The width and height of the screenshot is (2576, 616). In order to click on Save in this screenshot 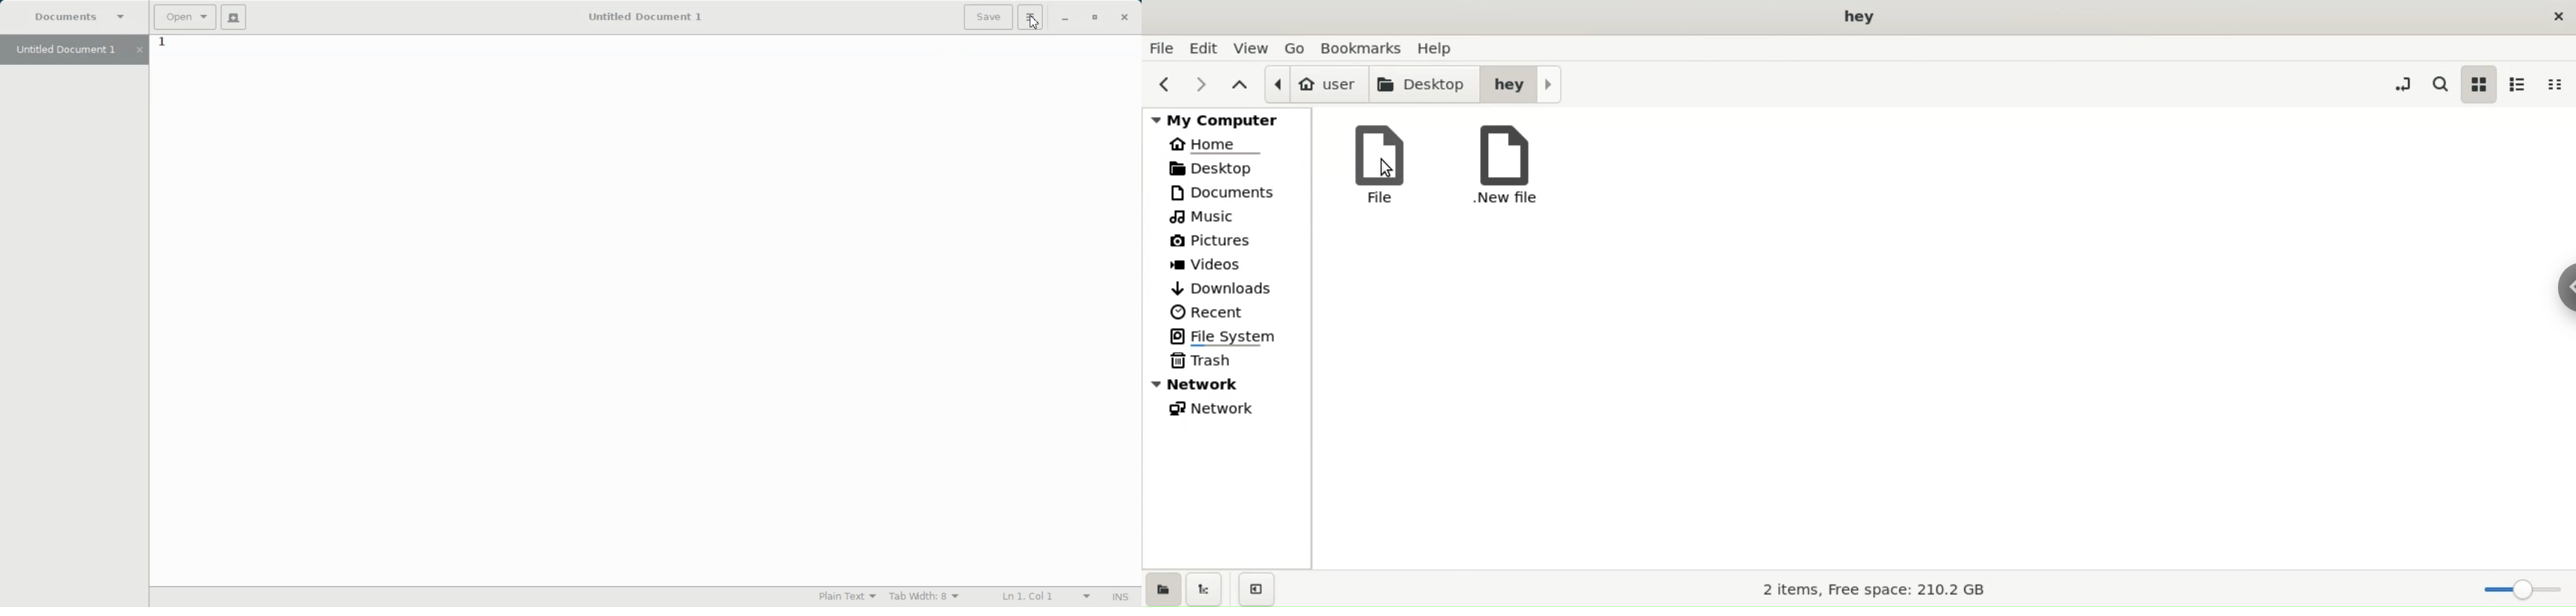, I will do `click(988, 17)`.